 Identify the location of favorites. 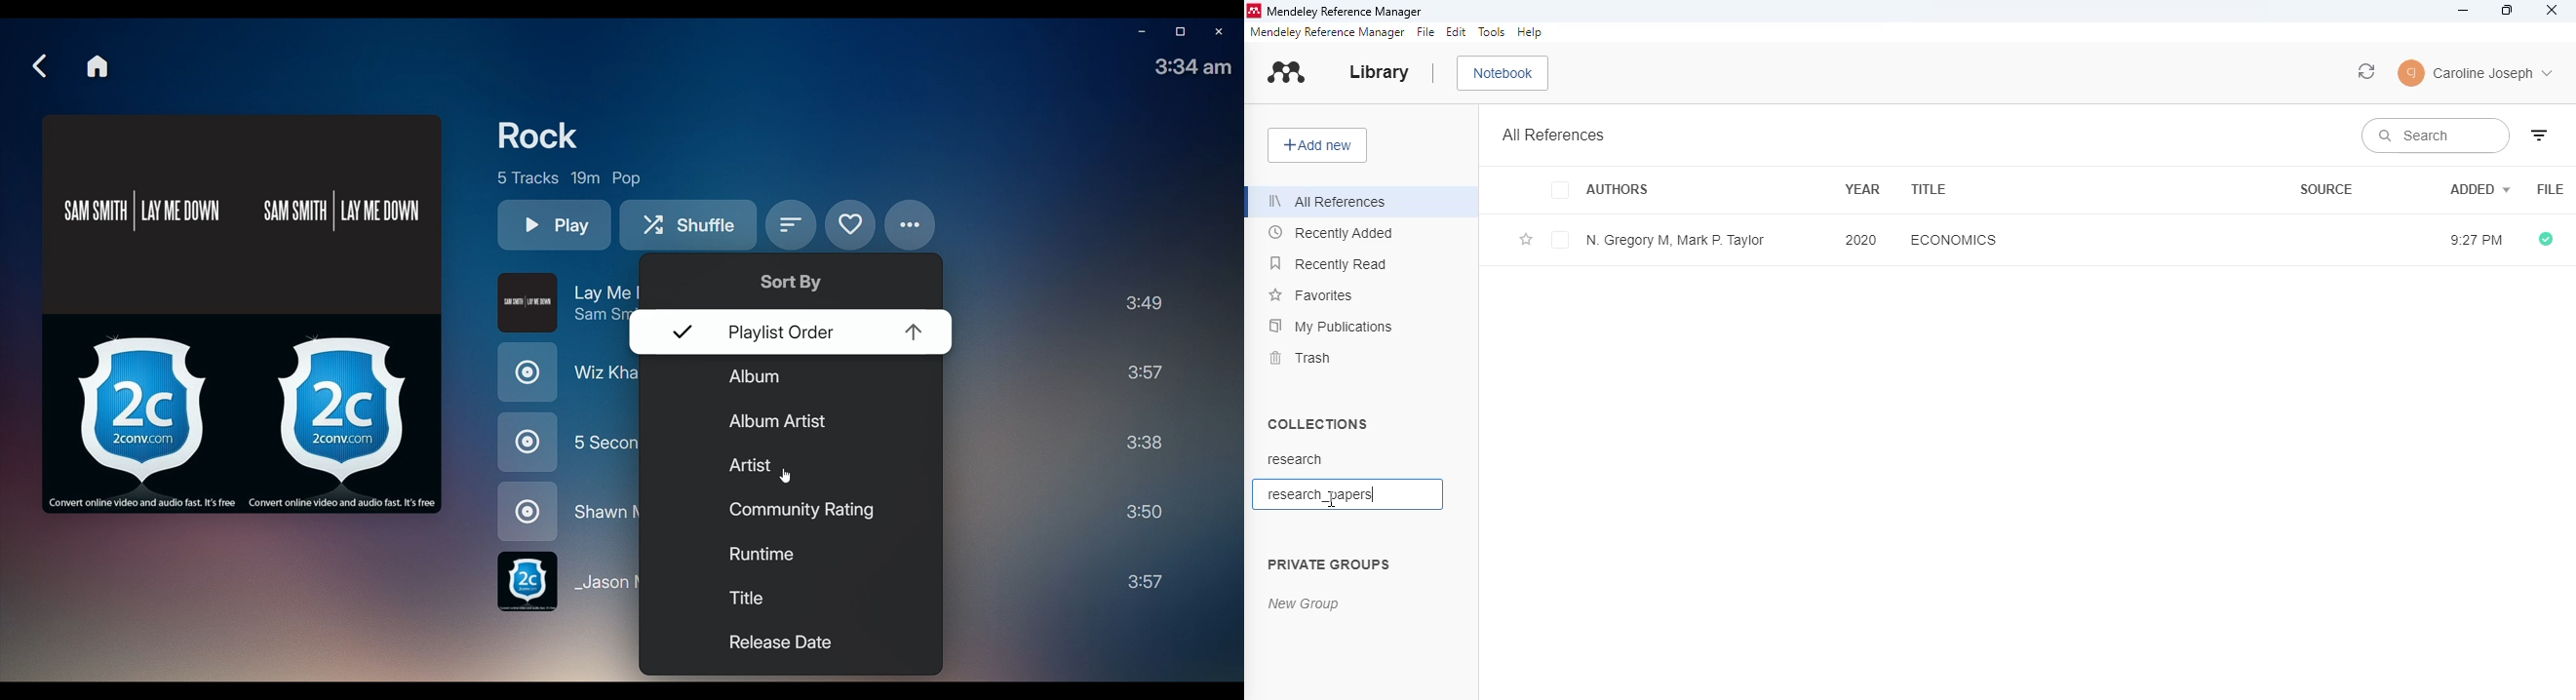
(1312, 295).